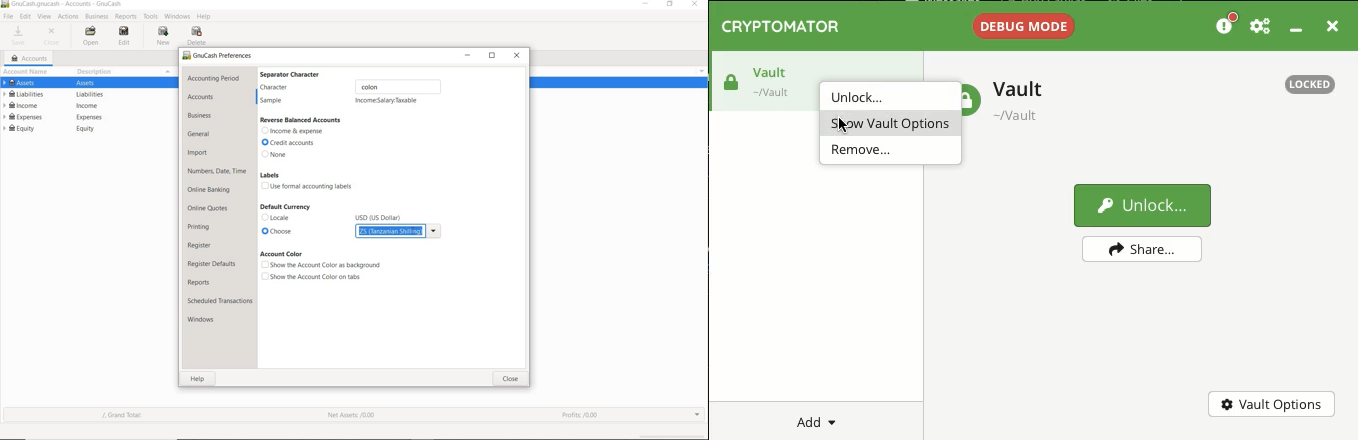 The image size is (1372, 448). I want to click on restore down, so click(492, 56).